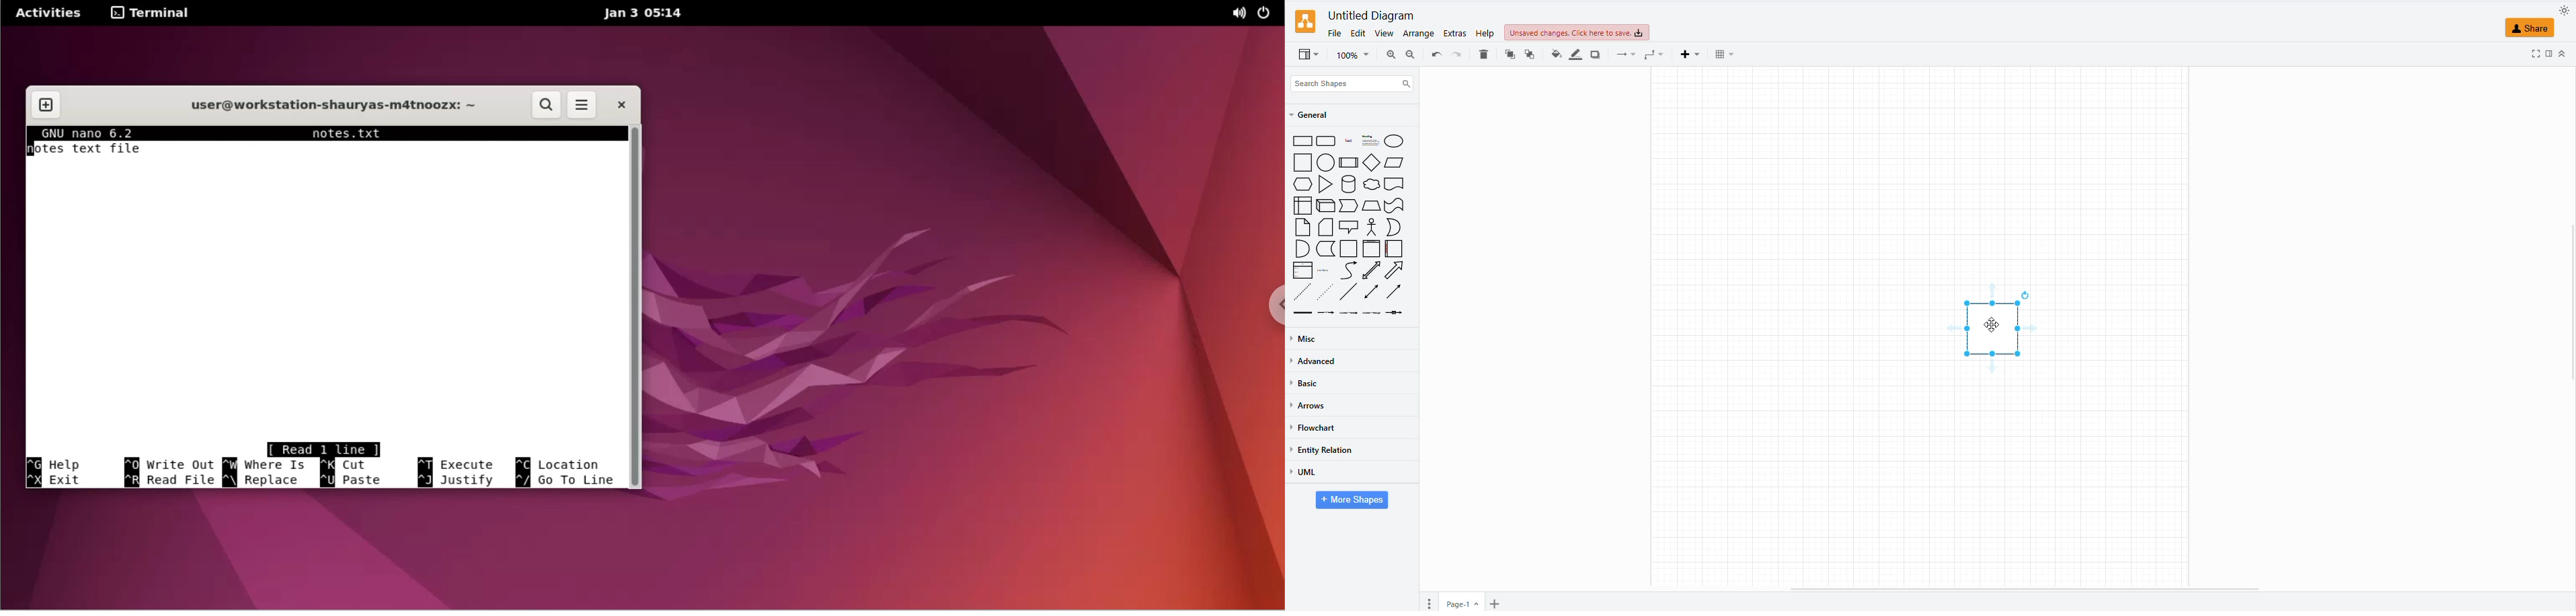  Describe the element at coordinates (1350, 249) in the screenshot. I see `container` at that location.